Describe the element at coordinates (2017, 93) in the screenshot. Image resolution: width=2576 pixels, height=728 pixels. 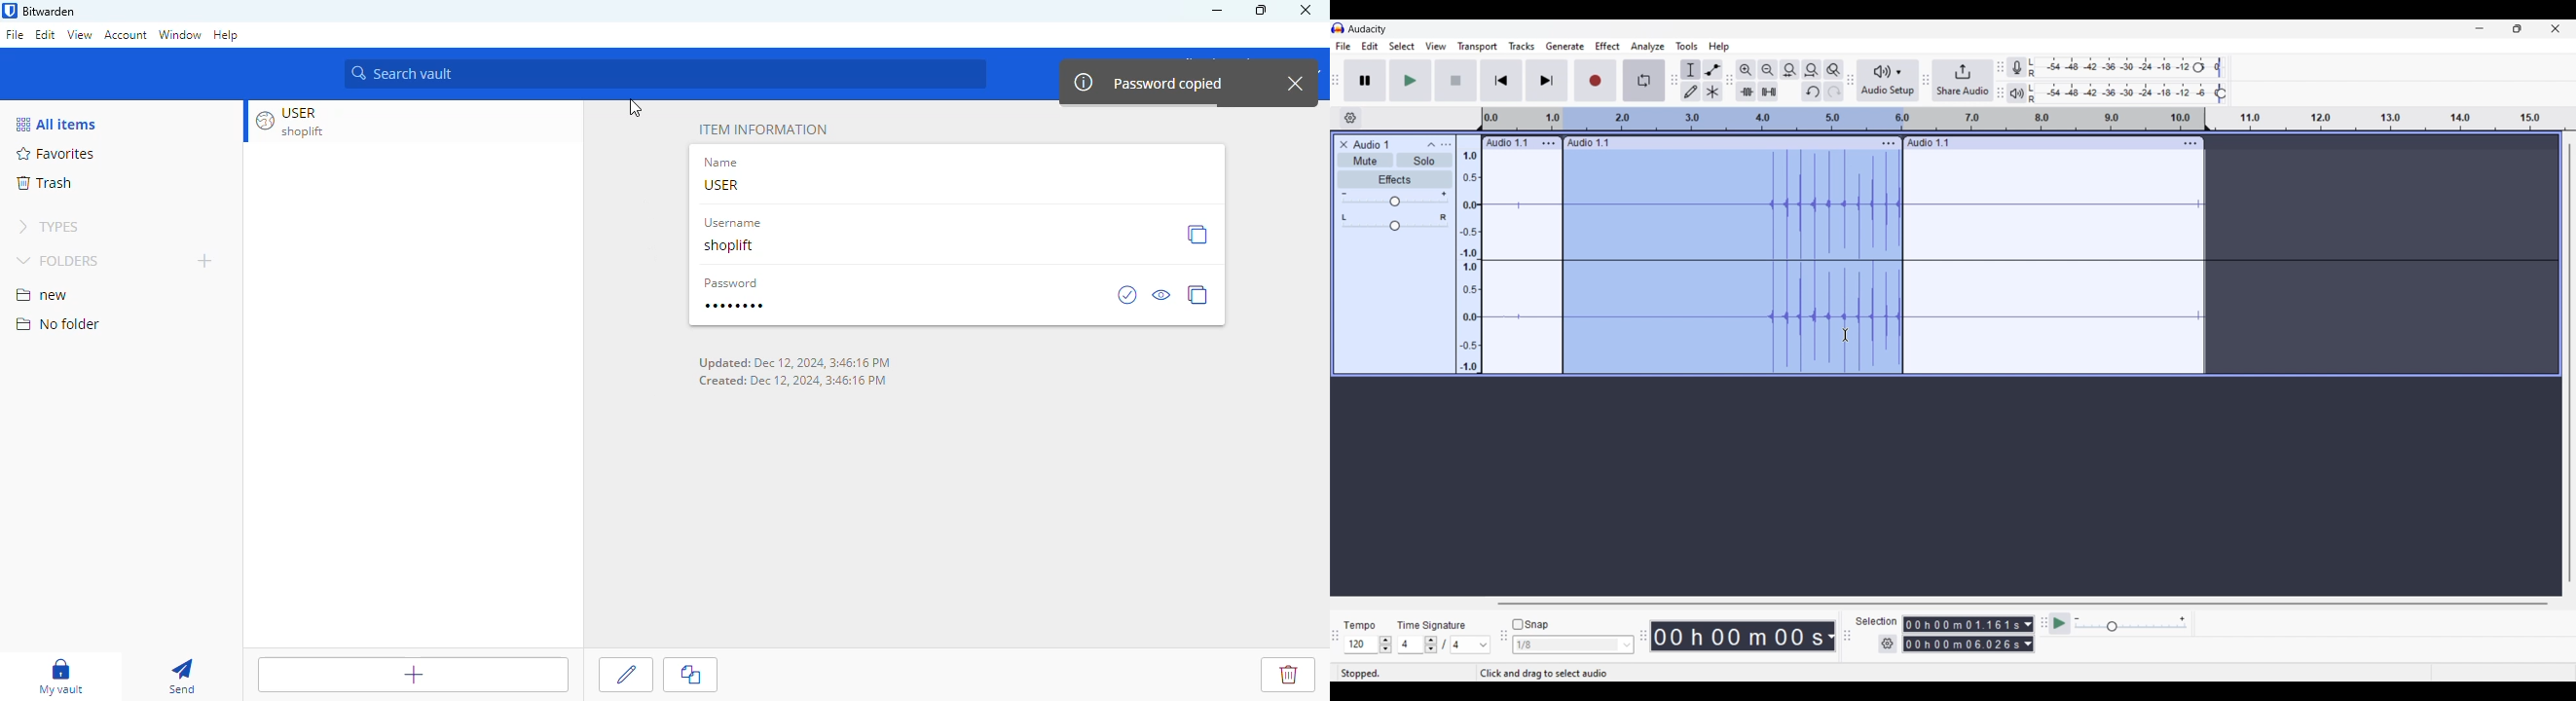
I see `Playback meter` at that location.